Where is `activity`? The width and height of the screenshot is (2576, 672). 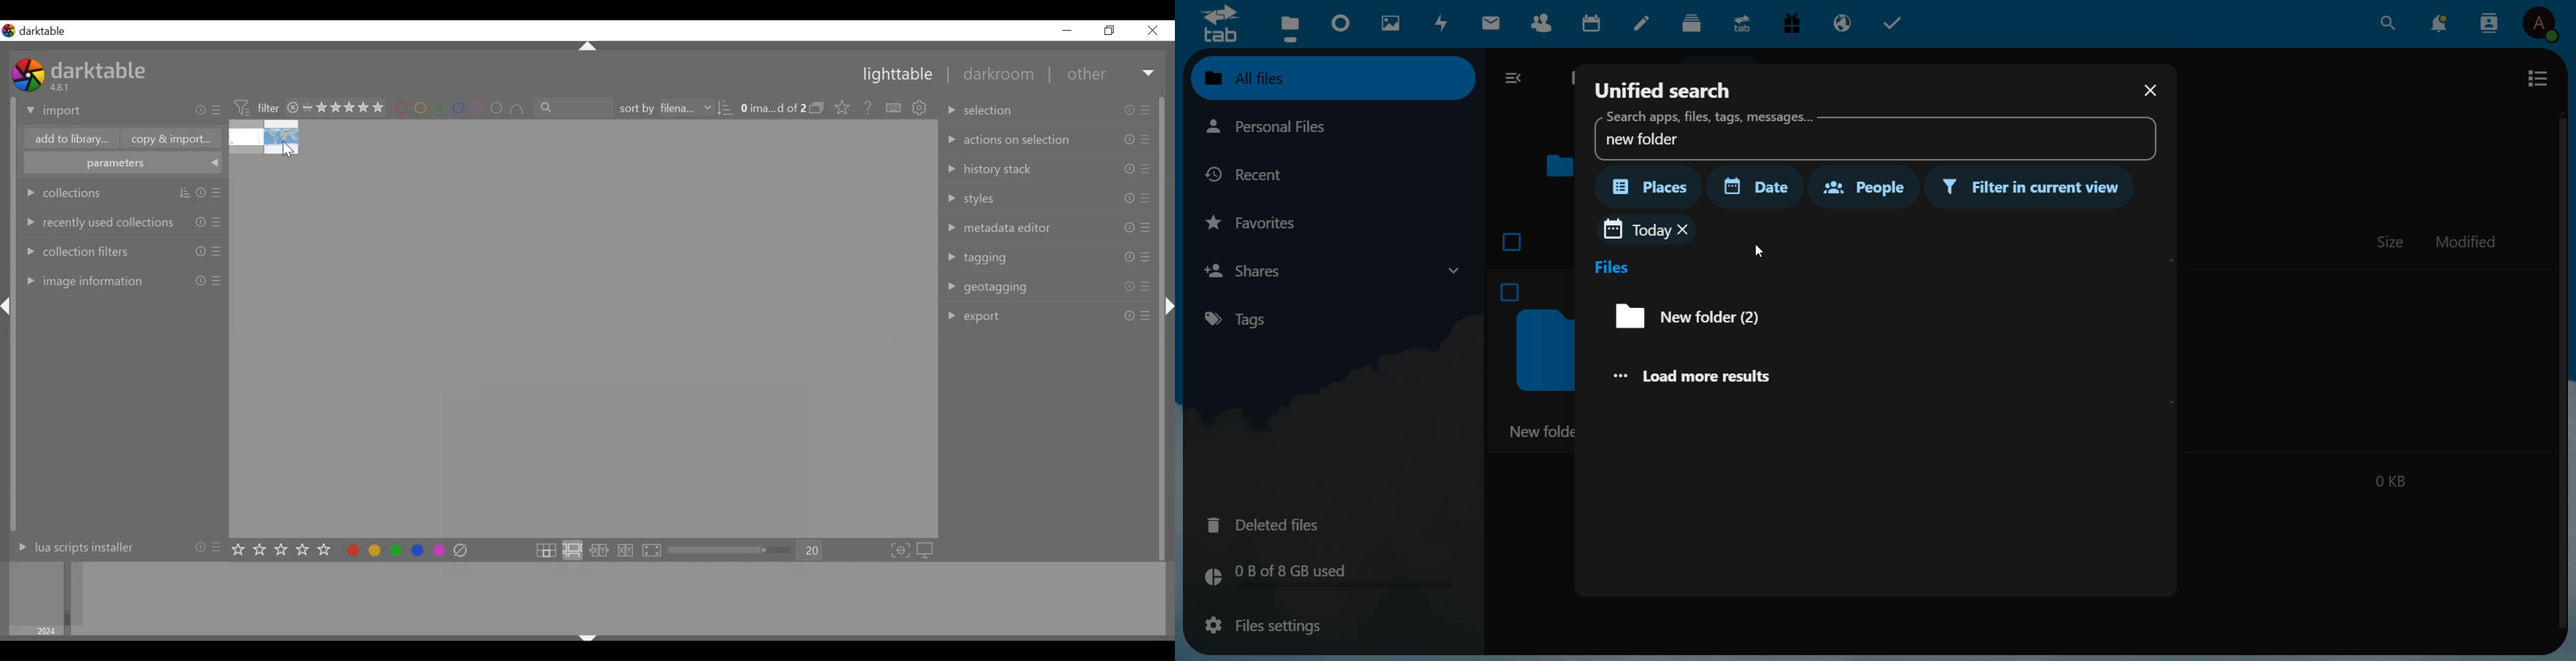 activity is located at coordinates (1443, 23).